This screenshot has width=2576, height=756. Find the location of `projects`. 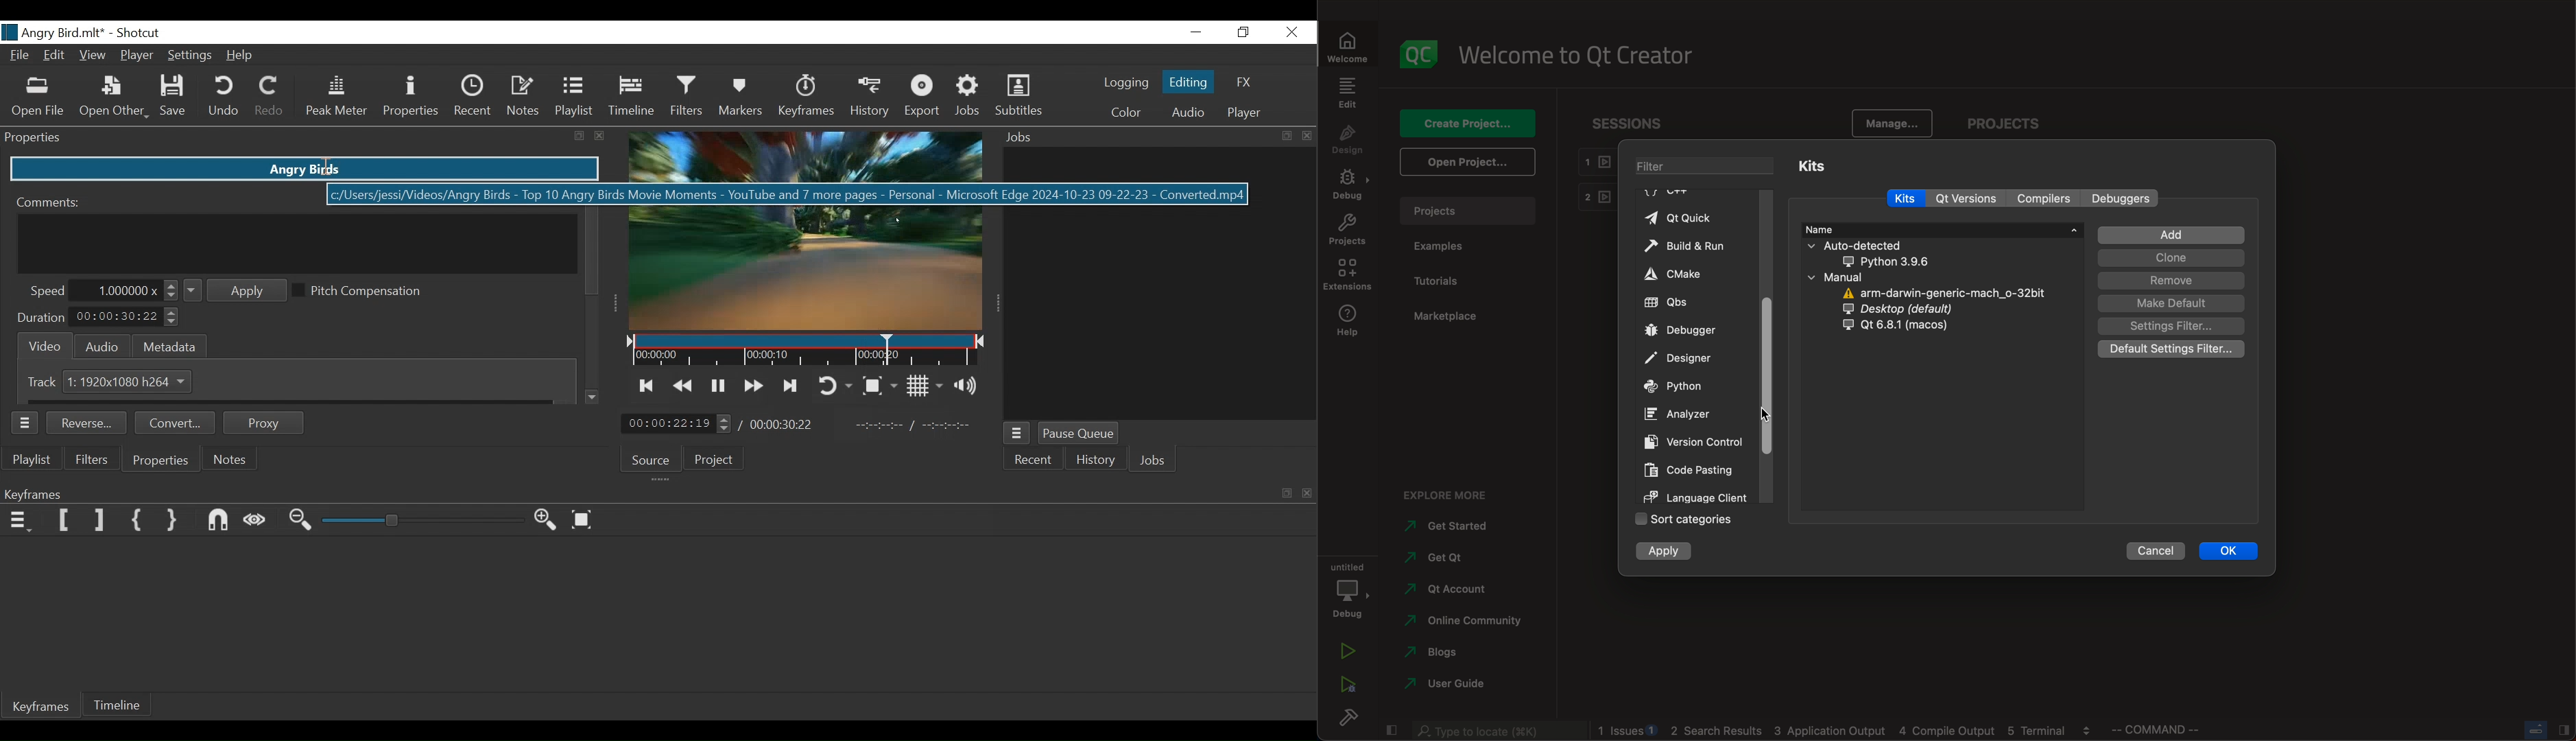

projects is located at coordinates (1467, 211).